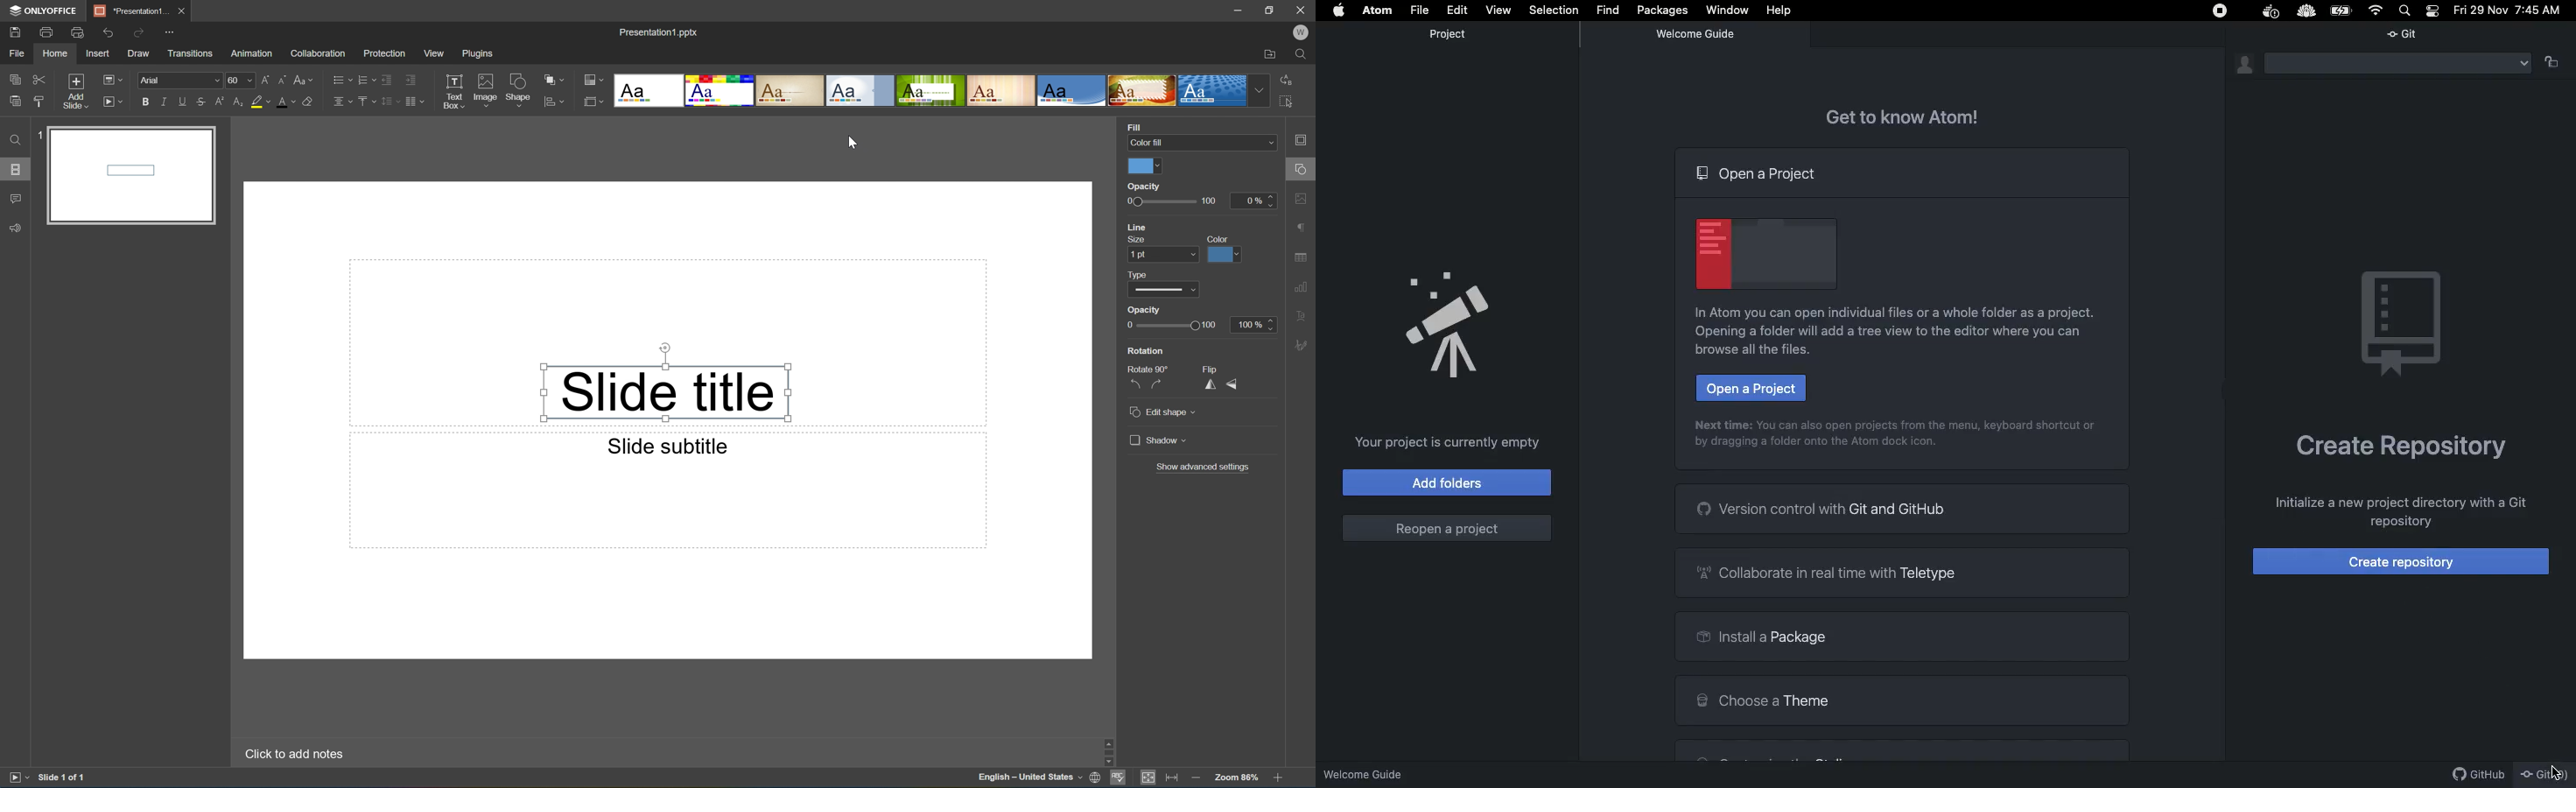  Describe the element at coordinates (140, 54) in the screenshot. I see `Draw` at that location.